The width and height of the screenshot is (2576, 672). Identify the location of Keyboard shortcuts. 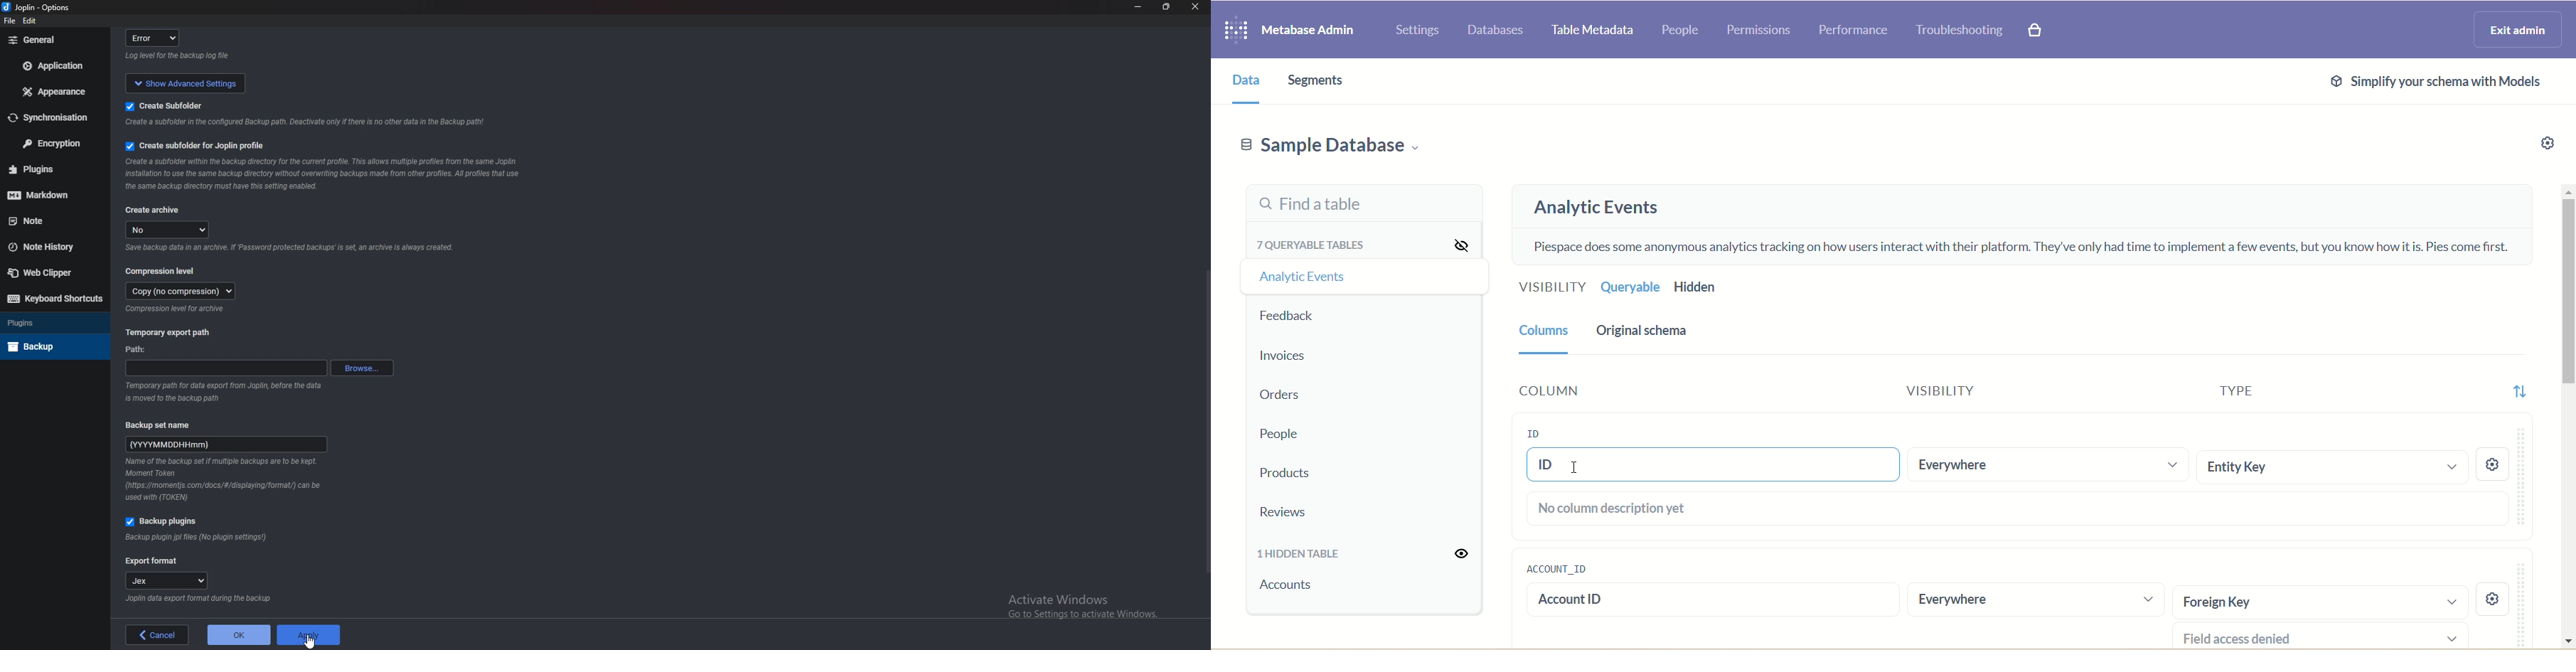
(55, 298).